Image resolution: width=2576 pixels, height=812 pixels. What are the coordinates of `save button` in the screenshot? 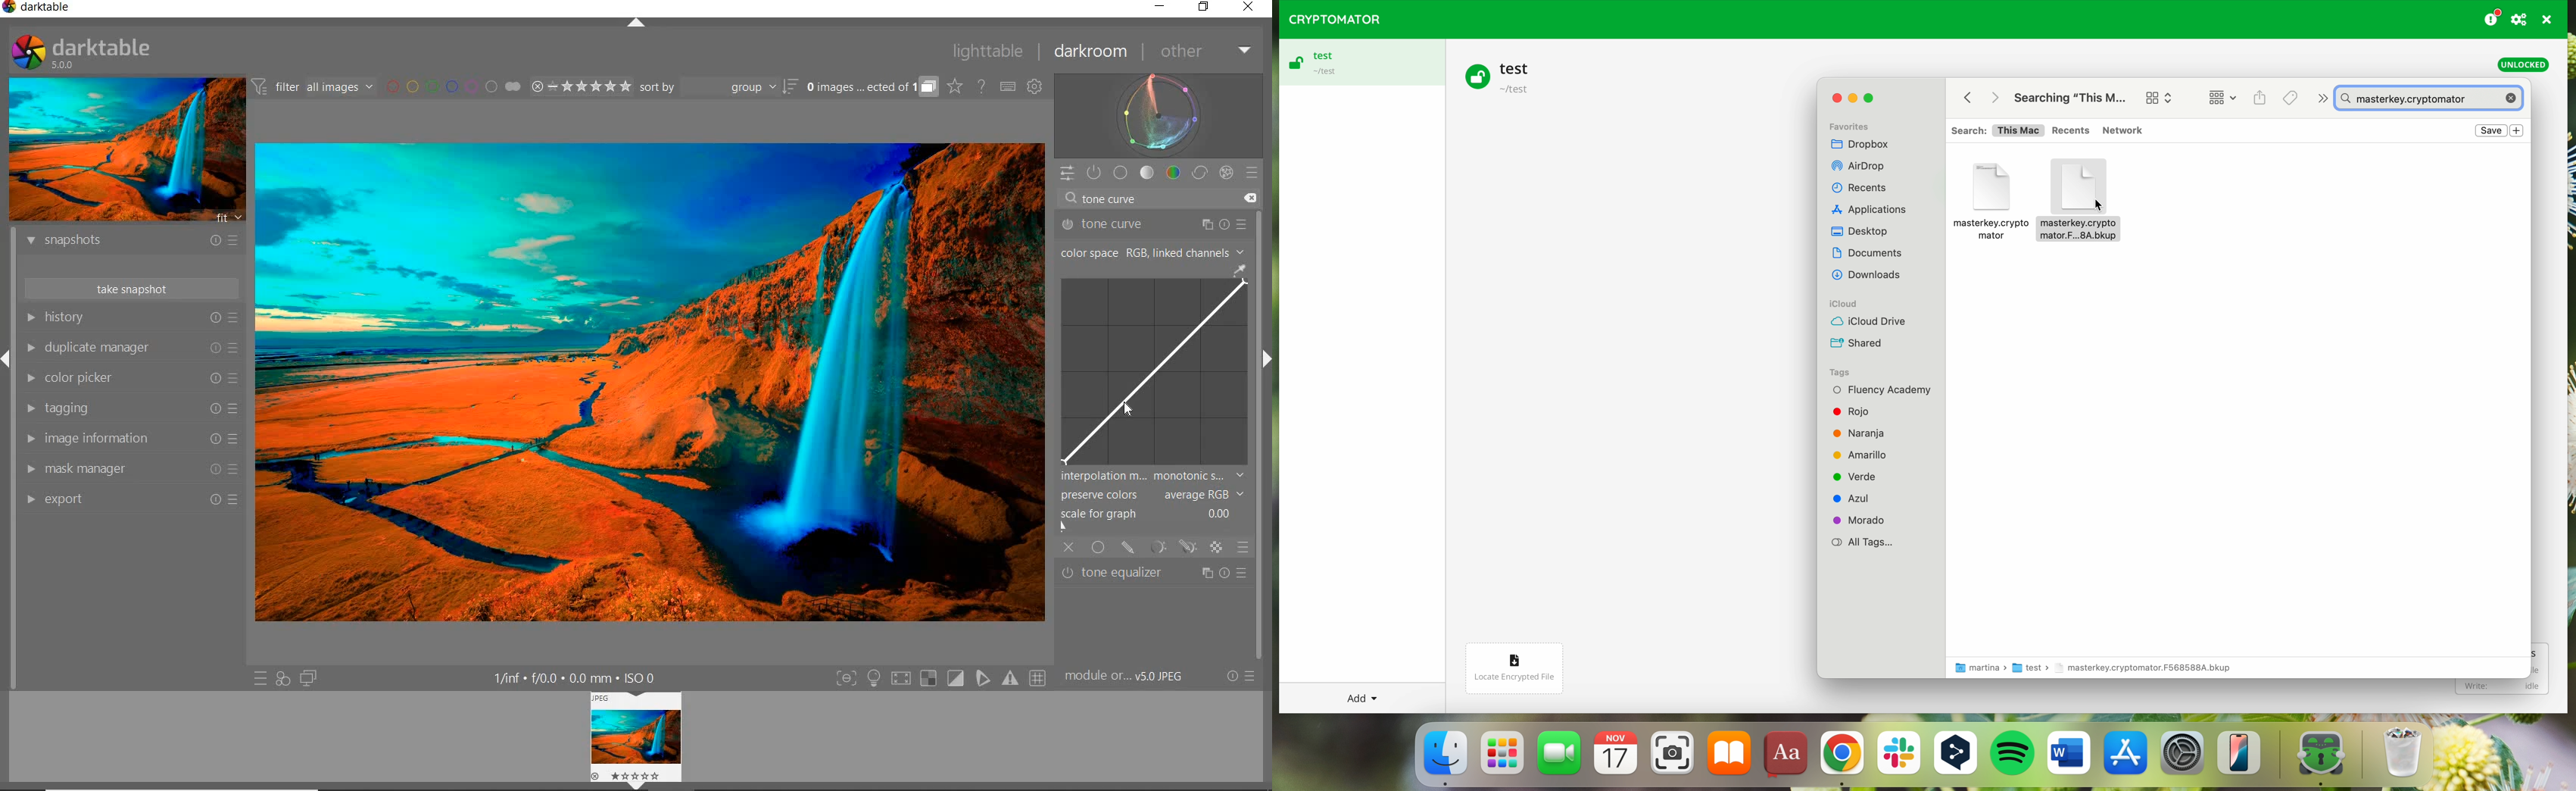 It's located at (2492, 131).